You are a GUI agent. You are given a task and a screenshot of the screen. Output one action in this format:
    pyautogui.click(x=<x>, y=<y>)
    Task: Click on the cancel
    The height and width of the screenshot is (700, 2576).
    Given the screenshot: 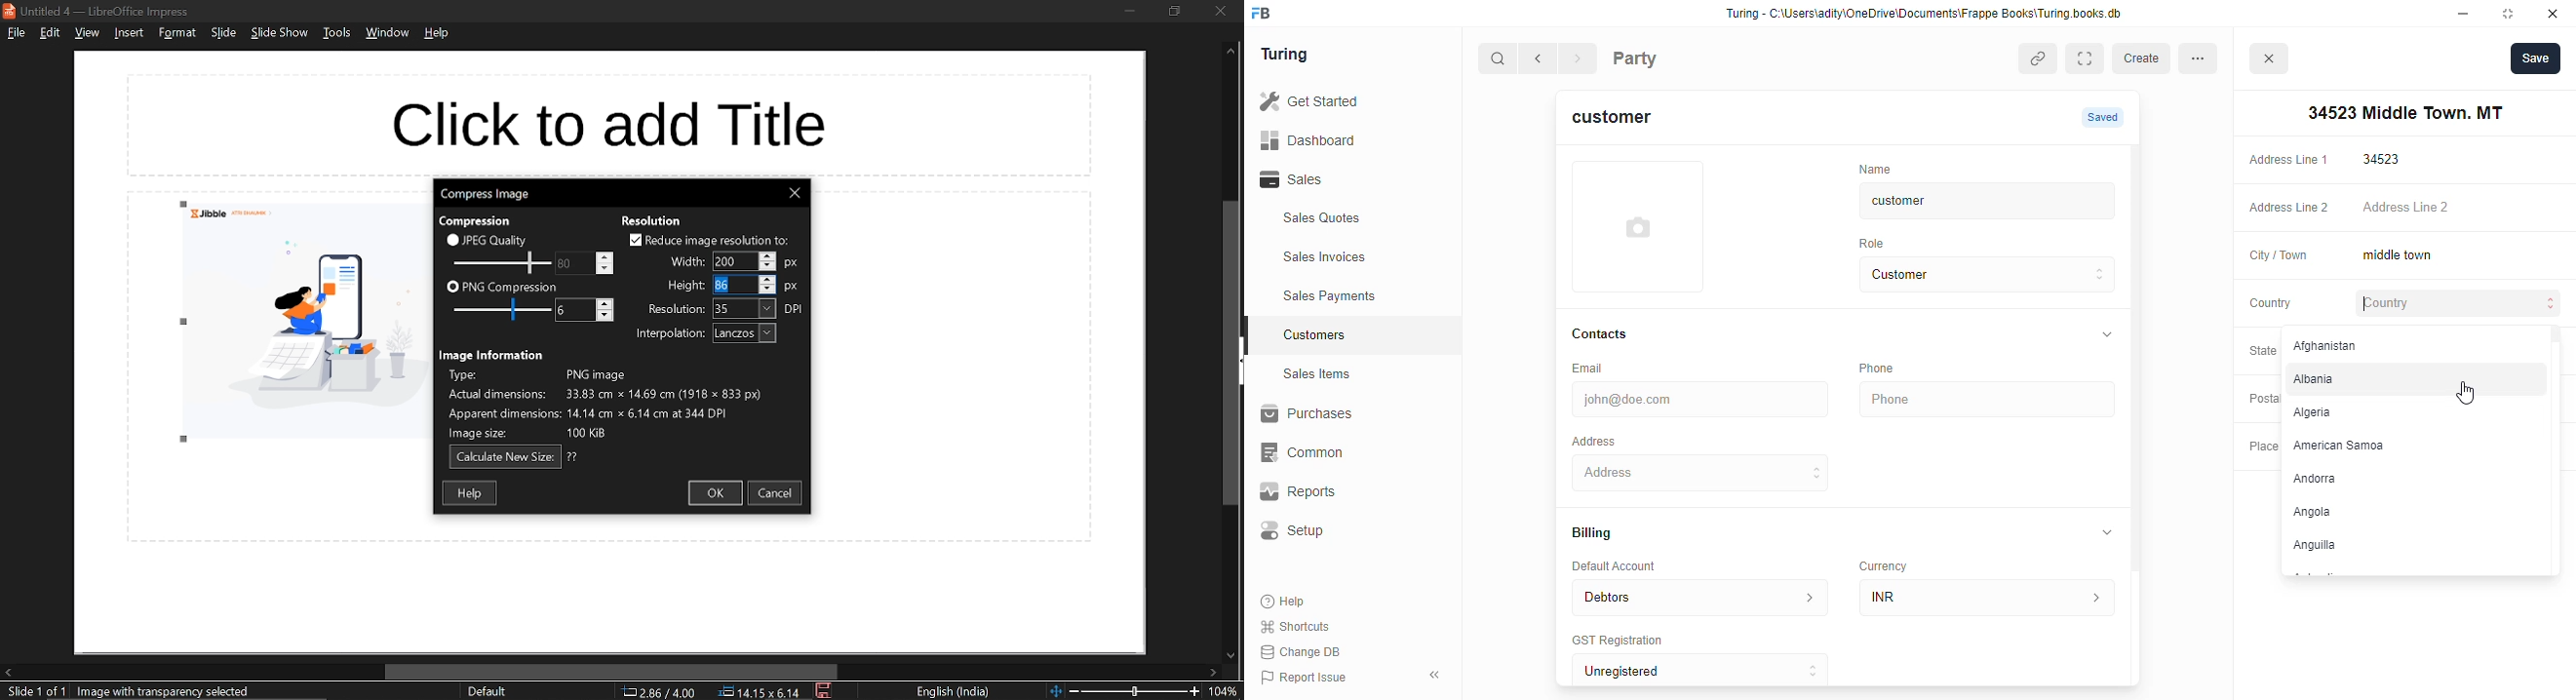 What is the action you would take?
    pyautogui.click(x=778, y=493)
    